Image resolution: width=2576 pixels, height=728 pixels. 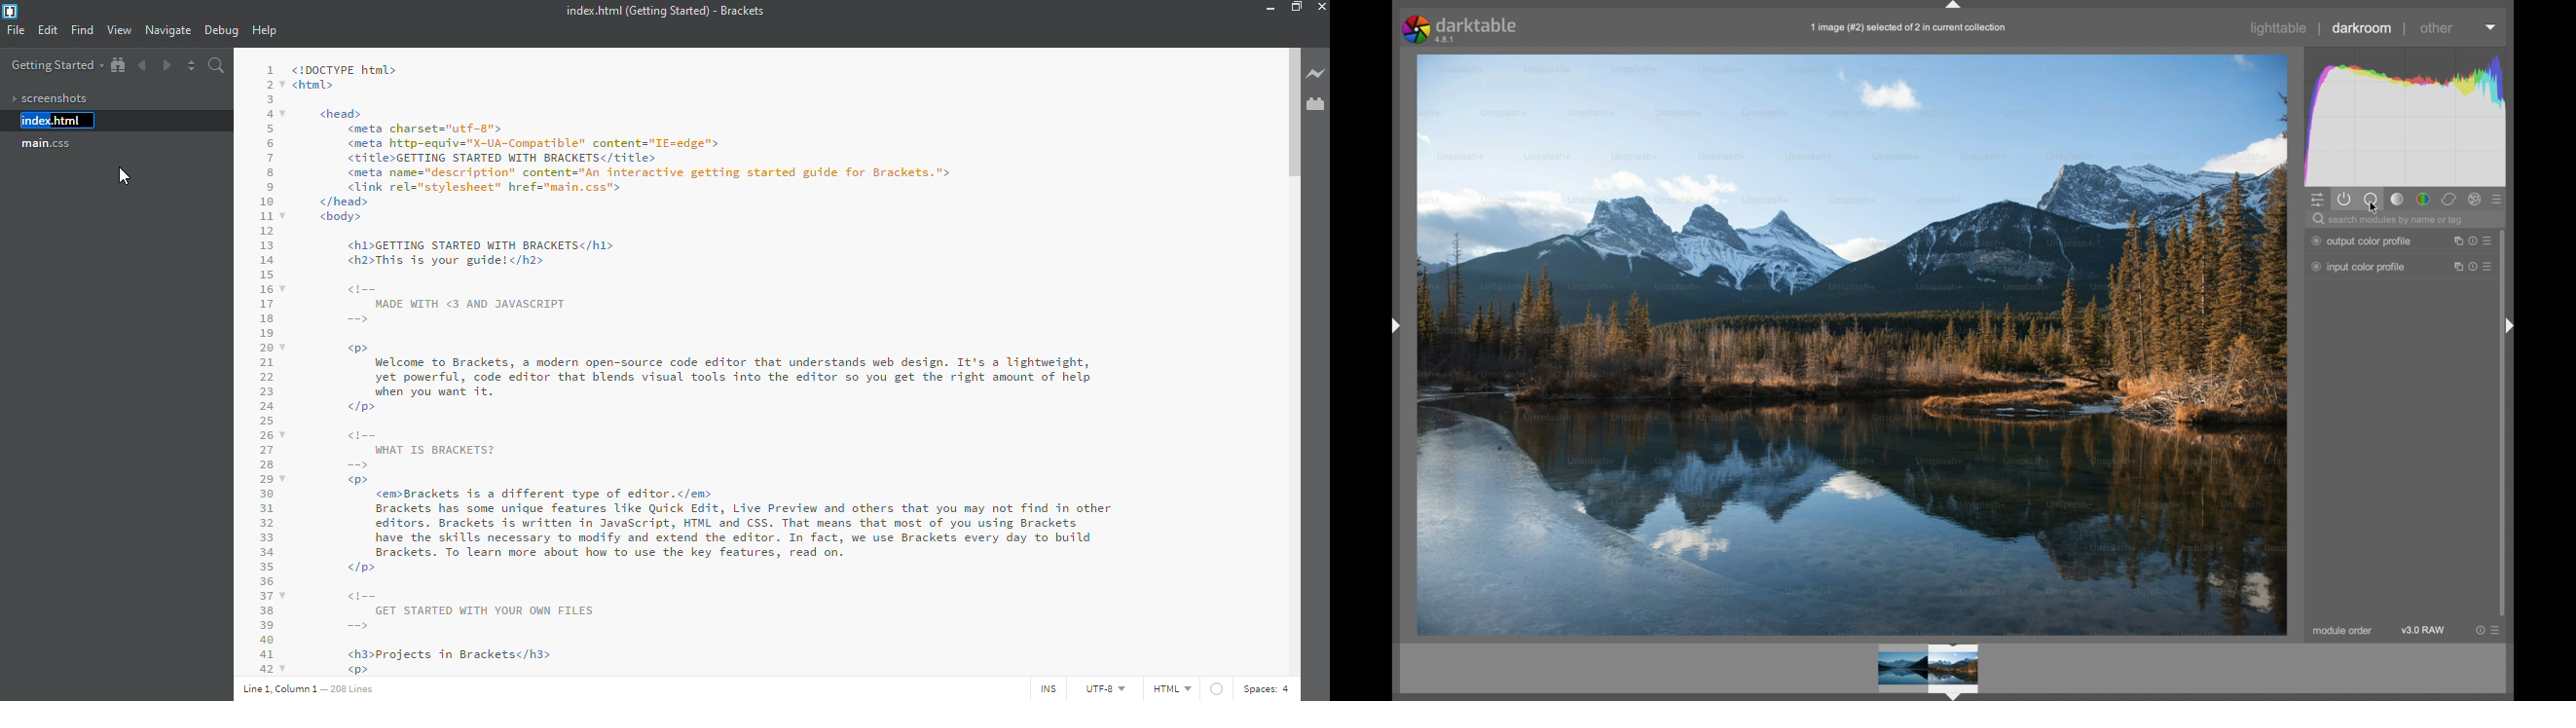 I want to click on drag handle, so click(x=2511, y=326).